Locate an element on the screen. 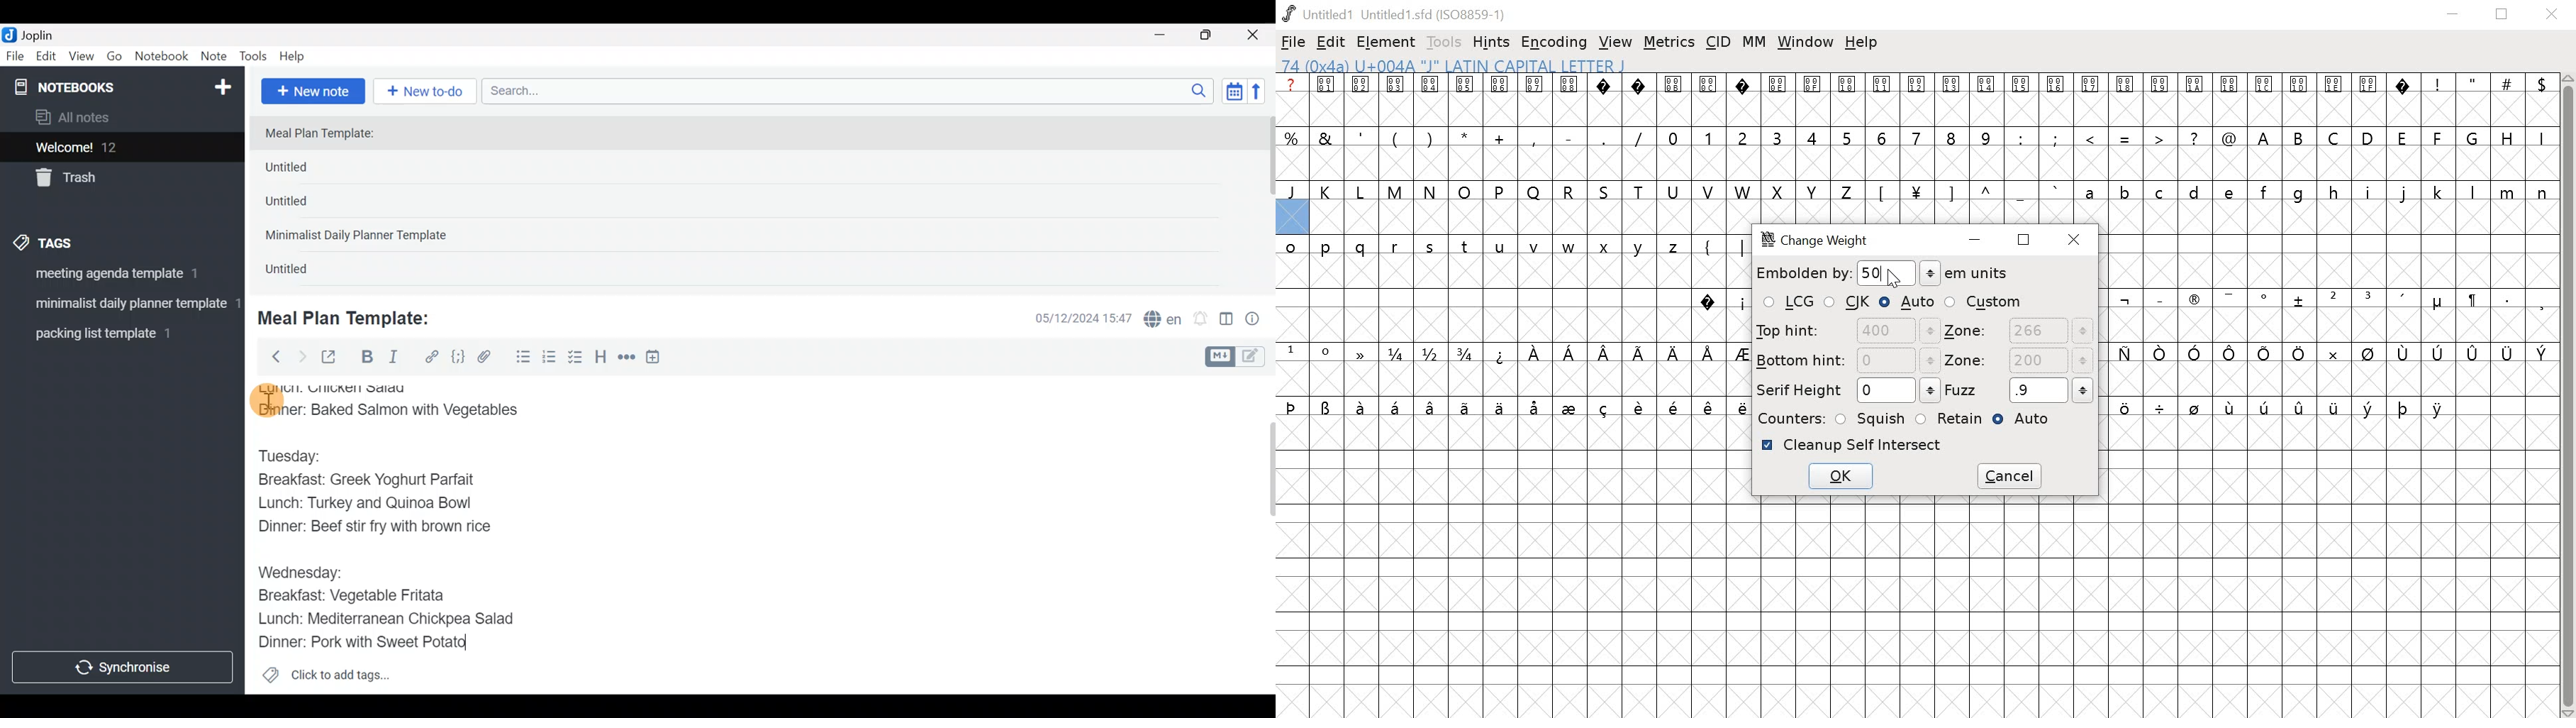 The width and height of the screenshot is (2576, 728). uppercase letters is located at coordinates (2402, 137).